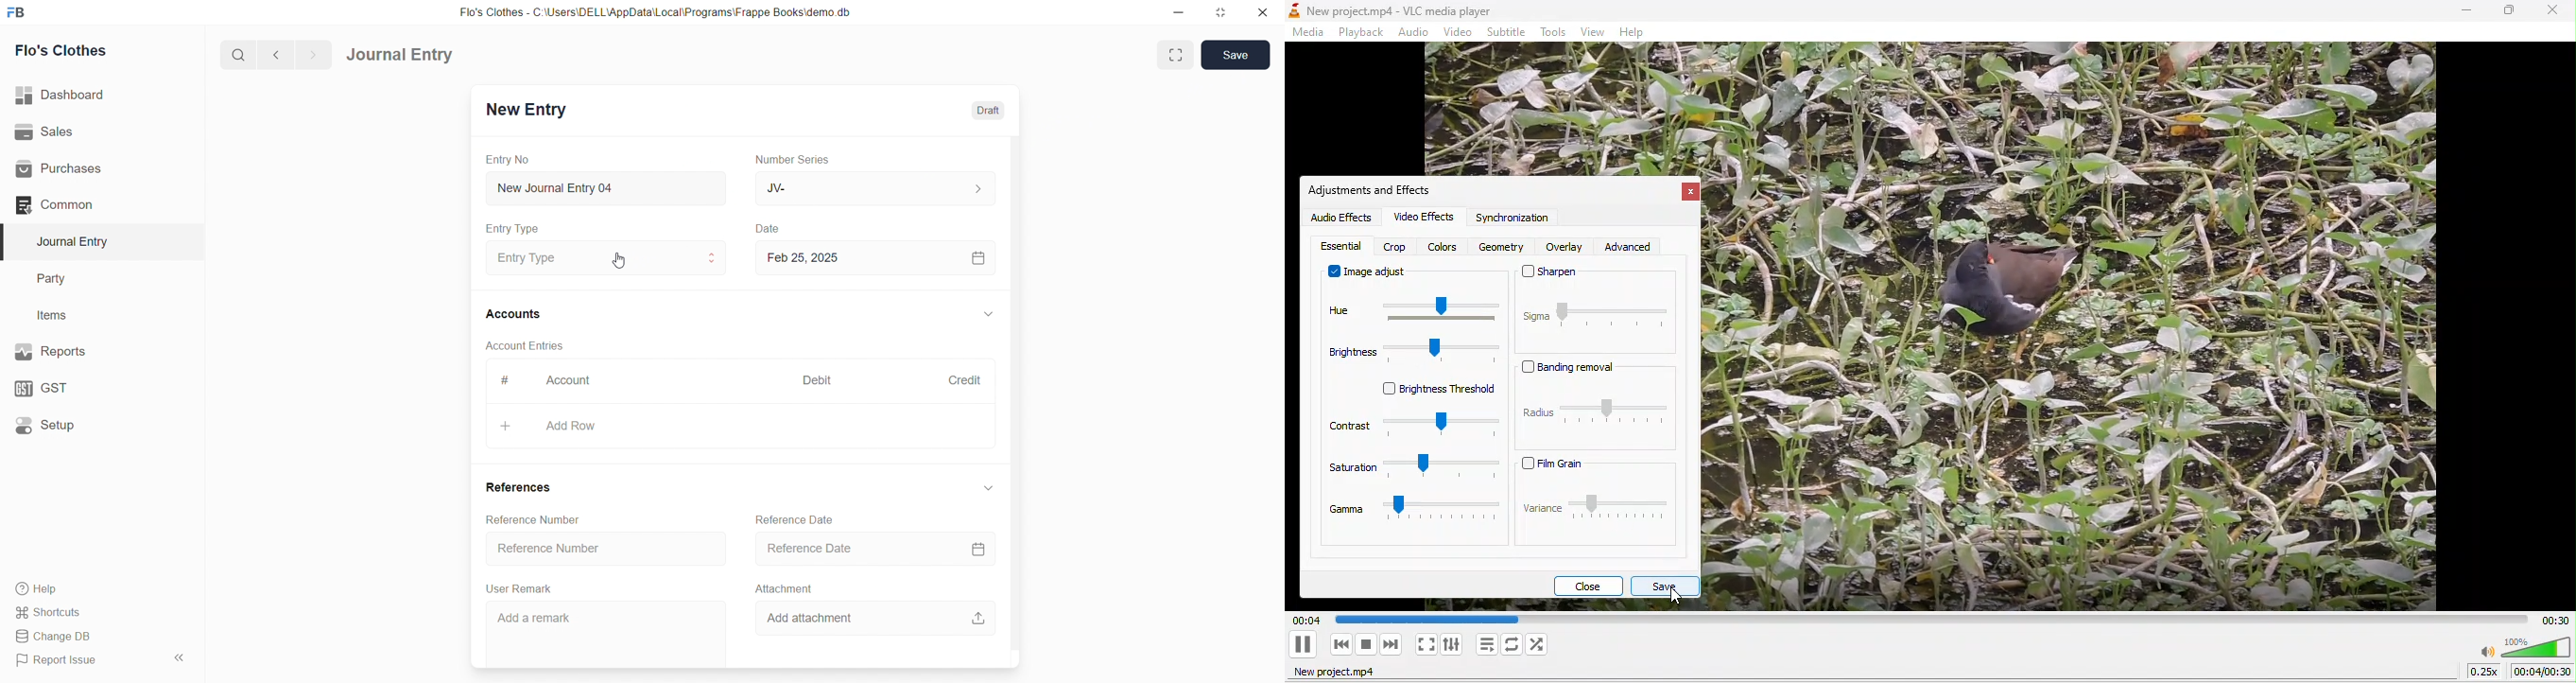  I want to click on sigma, so click(1598, 328).